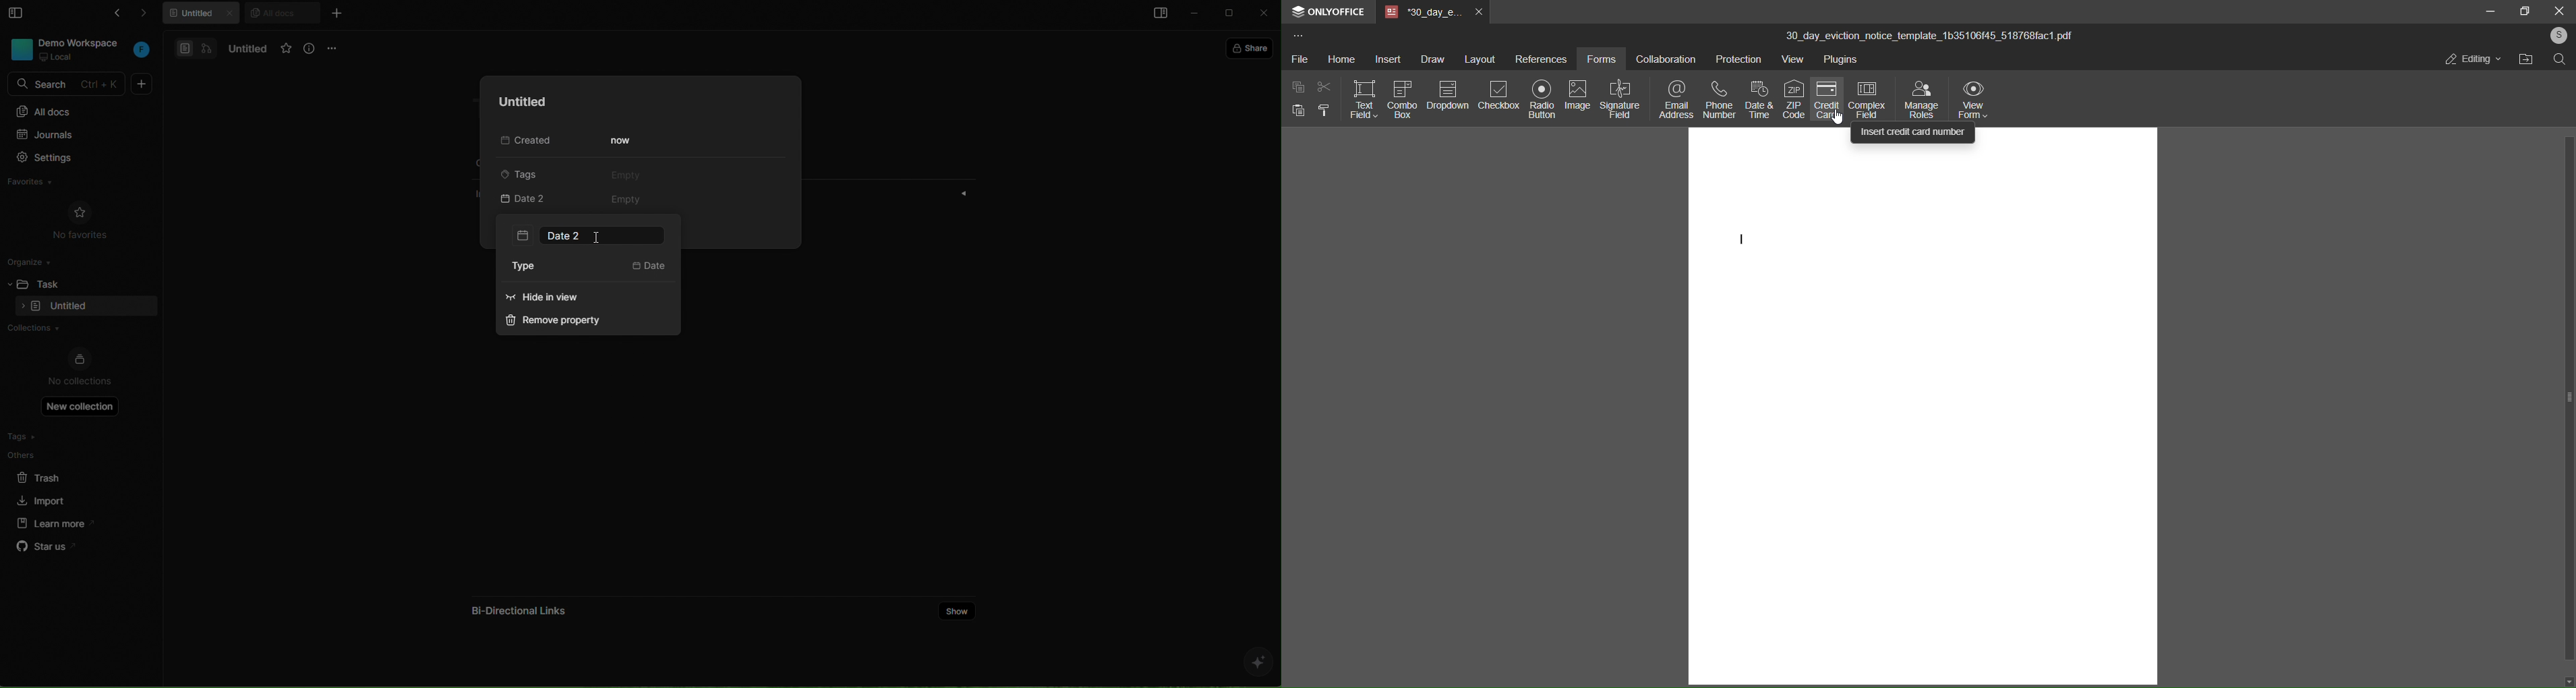 The width and height of the screenshot is (2576, 700). What do you see at coordinates (80, 219) in the screenshot?
I see `no favorites` at bounding box center [80, 219].